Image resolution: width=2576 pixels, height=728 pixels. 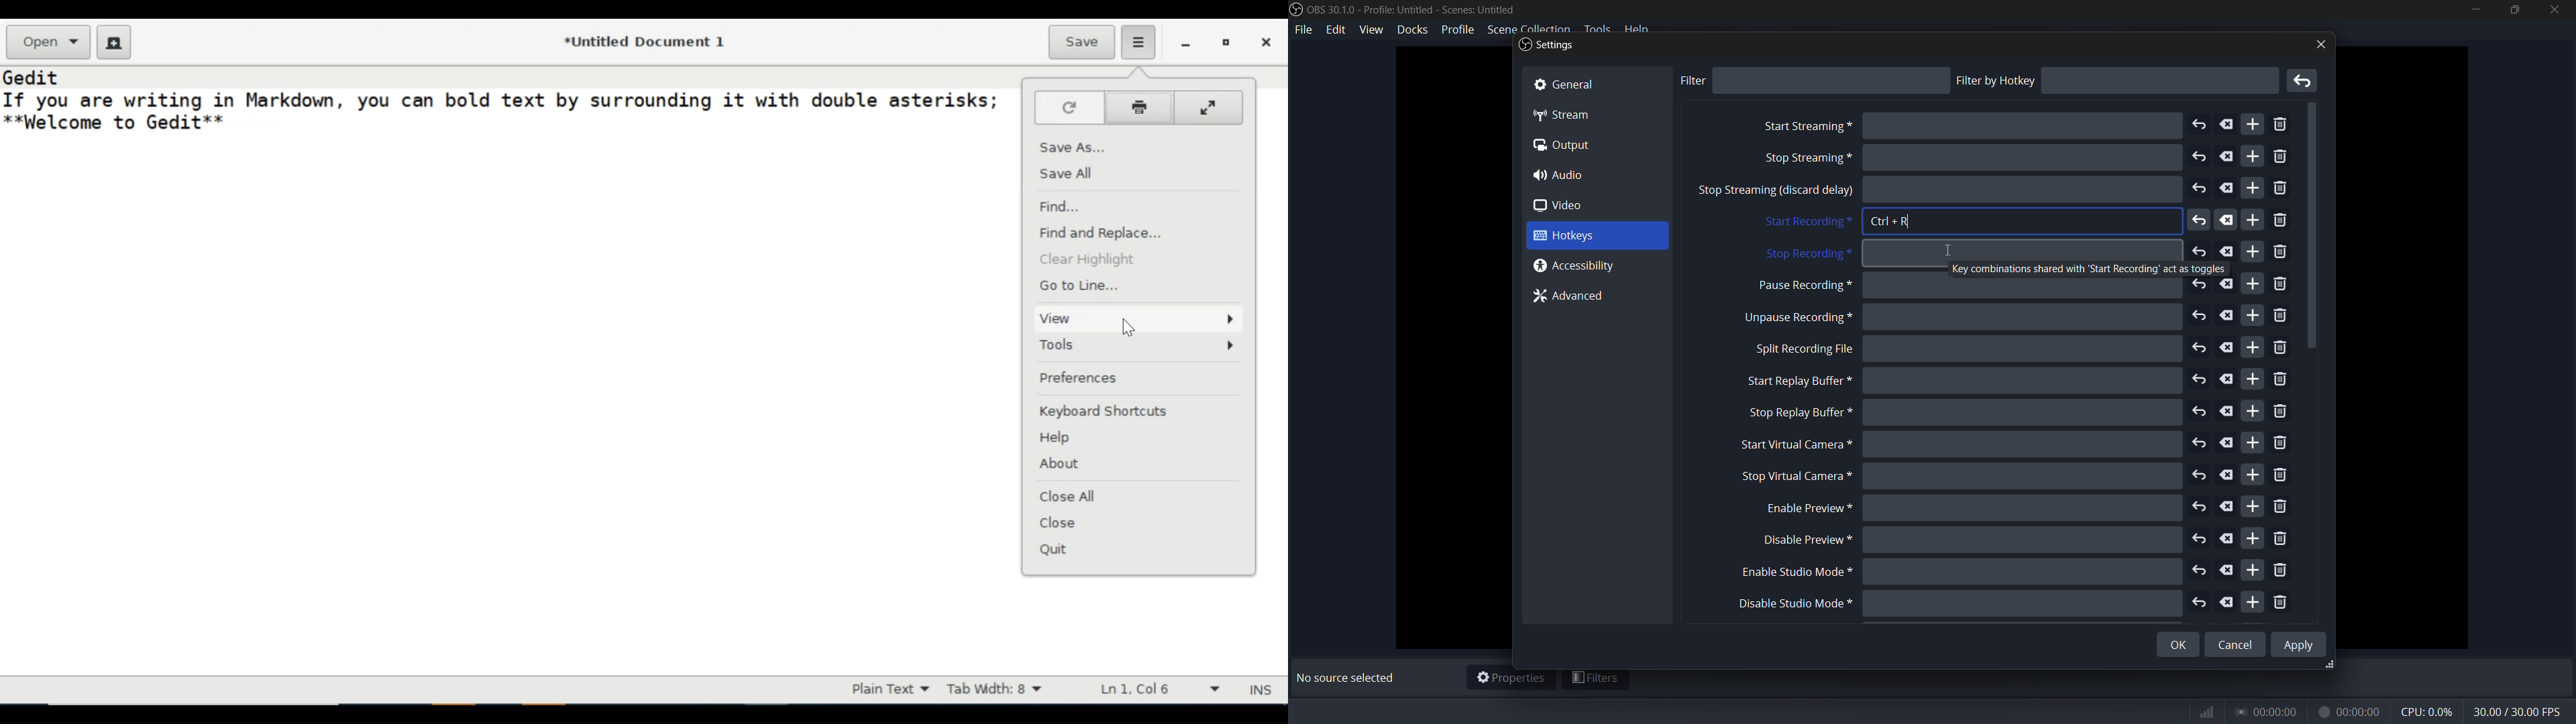 I want to click on minimize, so click(x=1189, y=42).